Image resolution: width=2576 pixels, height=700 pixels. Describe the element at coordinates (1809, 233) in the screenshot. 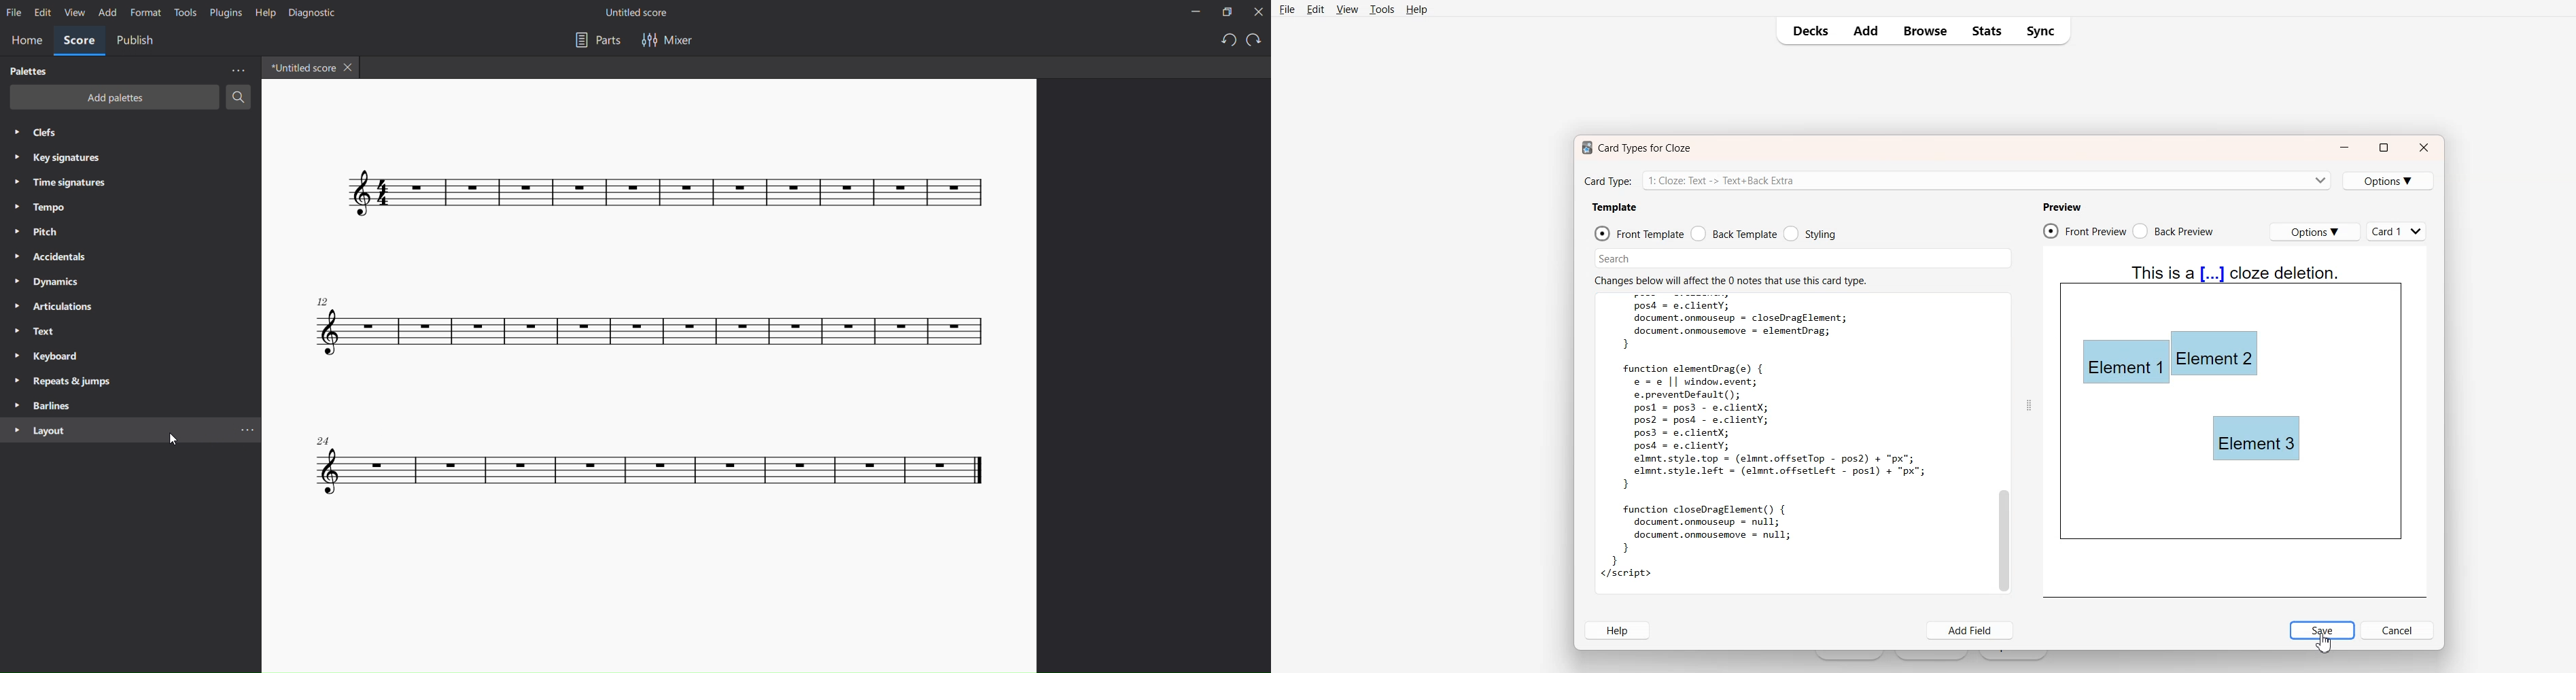

I see `Styling` at that location.